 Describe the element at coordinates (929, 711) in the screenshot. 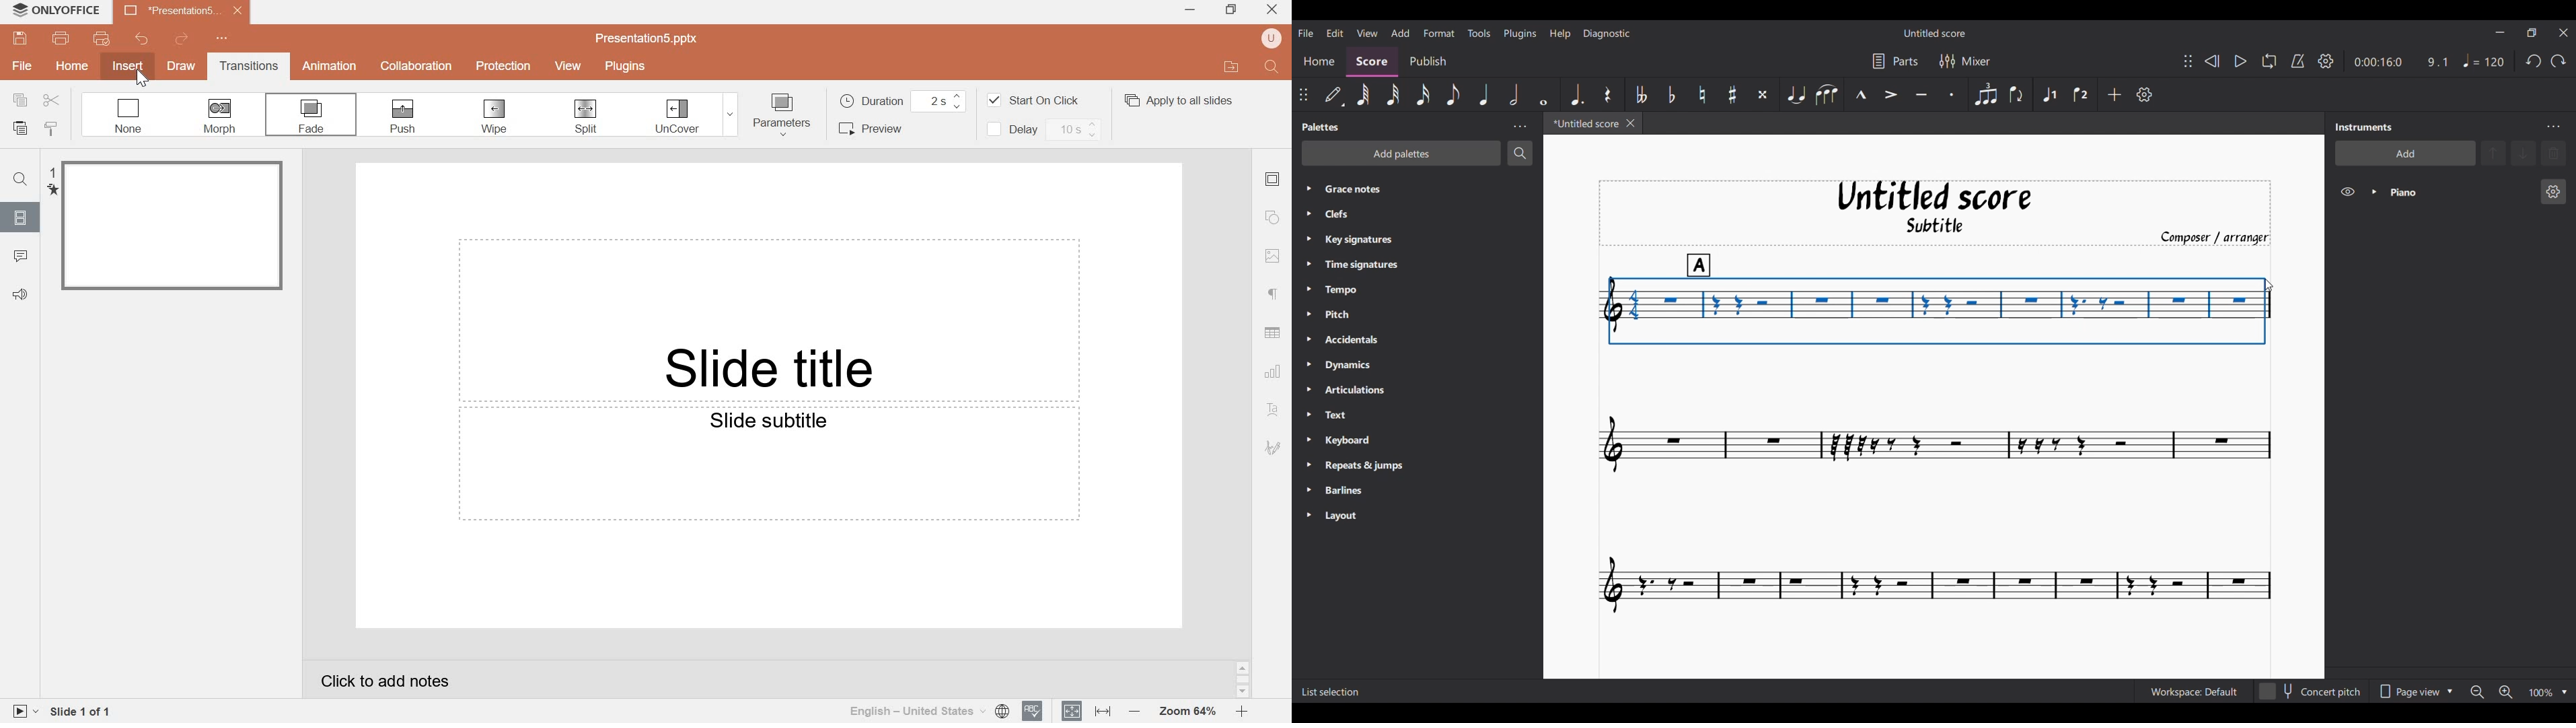

I see `select document language` at that location.